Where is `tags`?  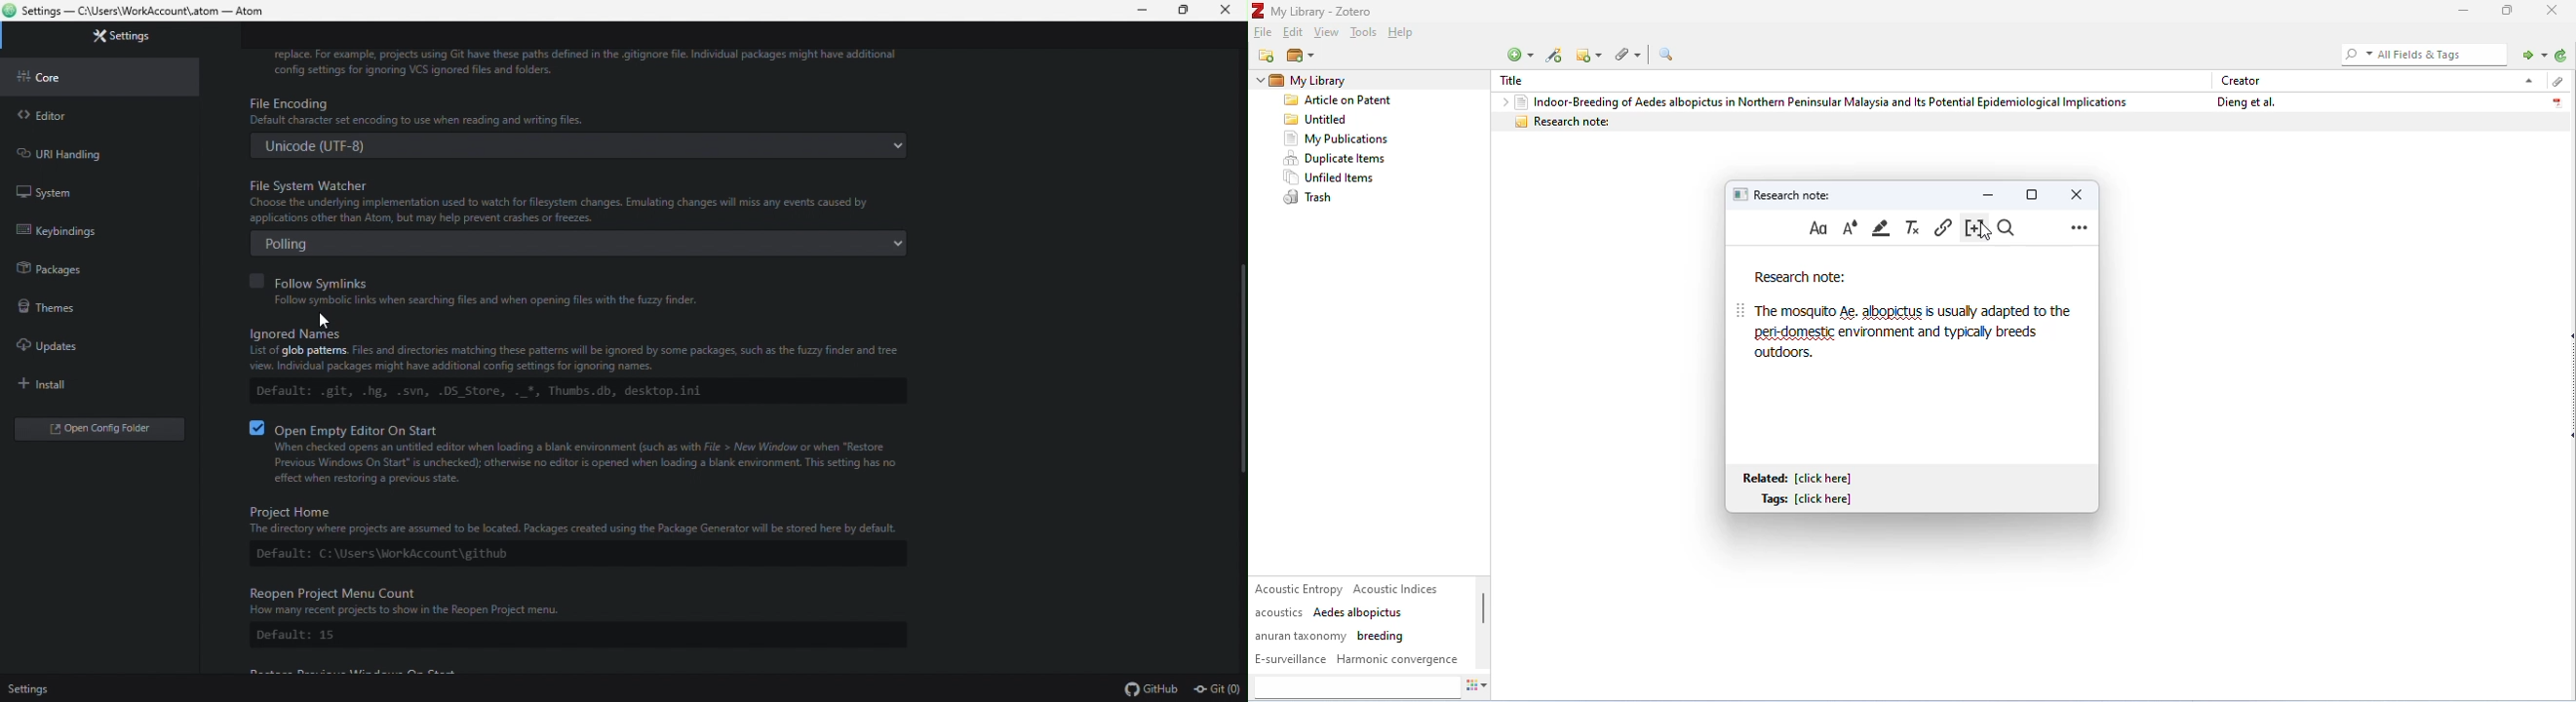 tags is located at coordinates (1358, 624).